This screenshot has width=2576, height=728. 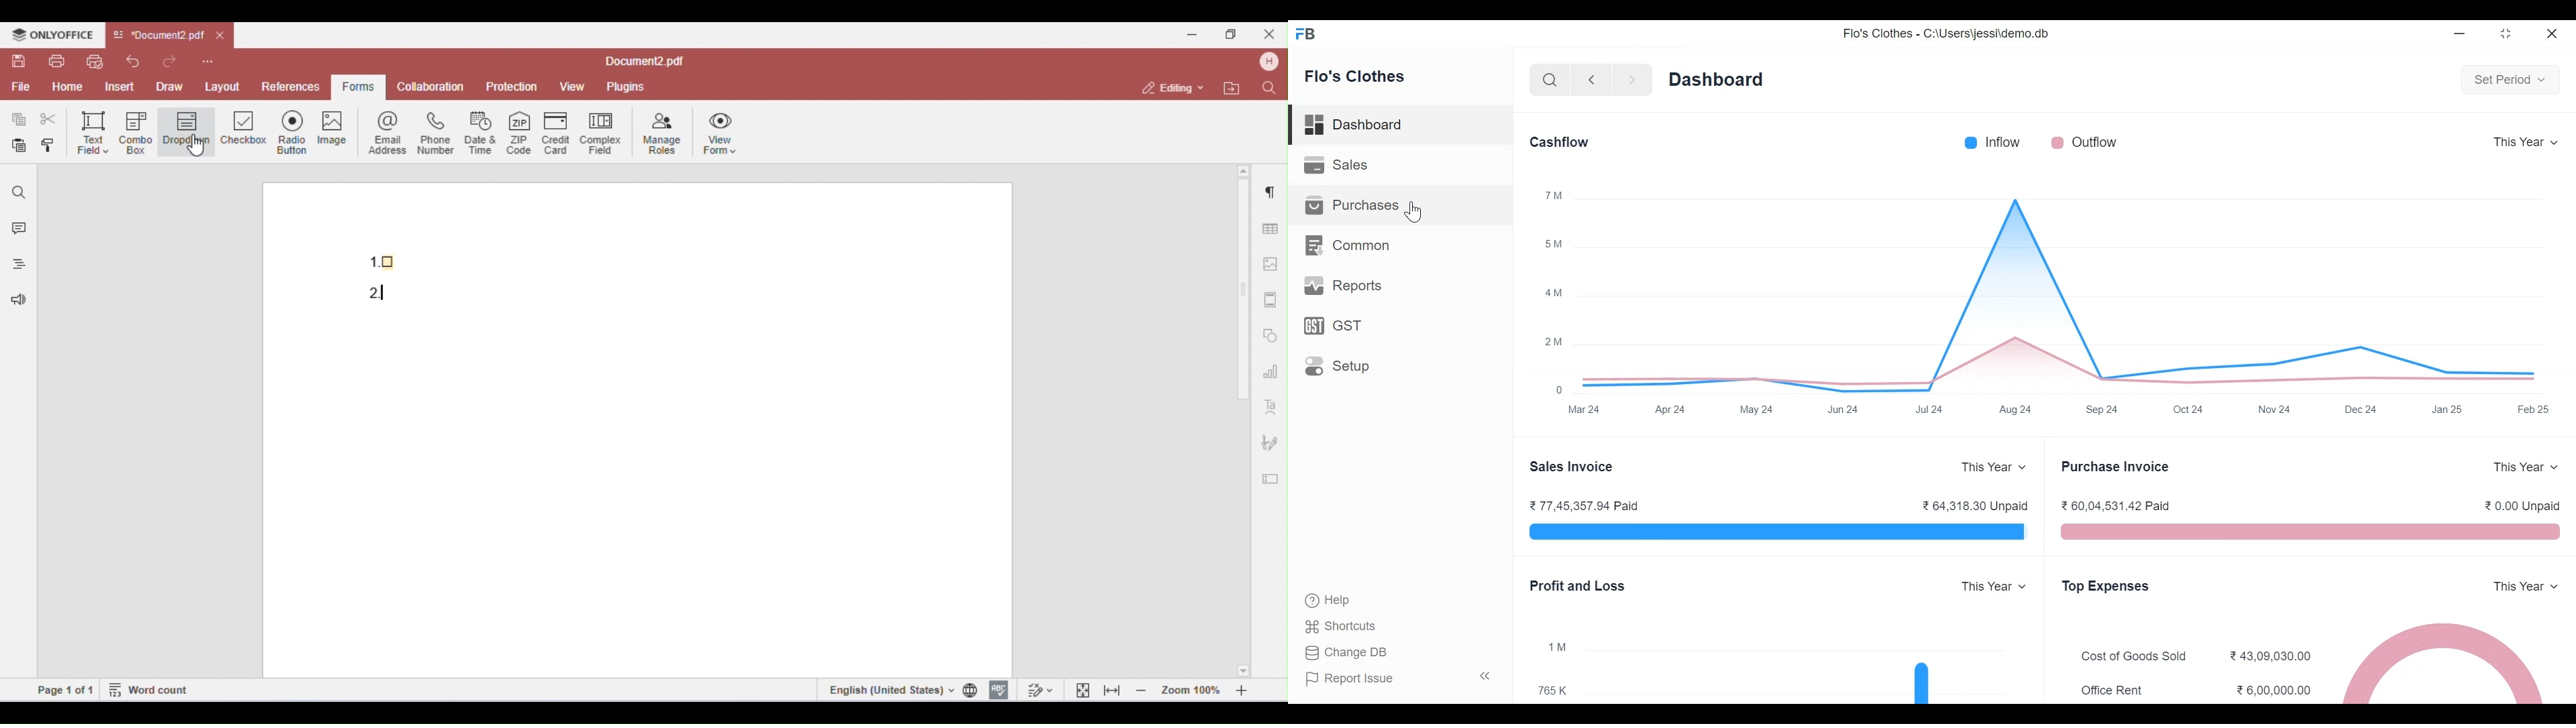 I want to click on Cursor, so click(x=1414, y=213).